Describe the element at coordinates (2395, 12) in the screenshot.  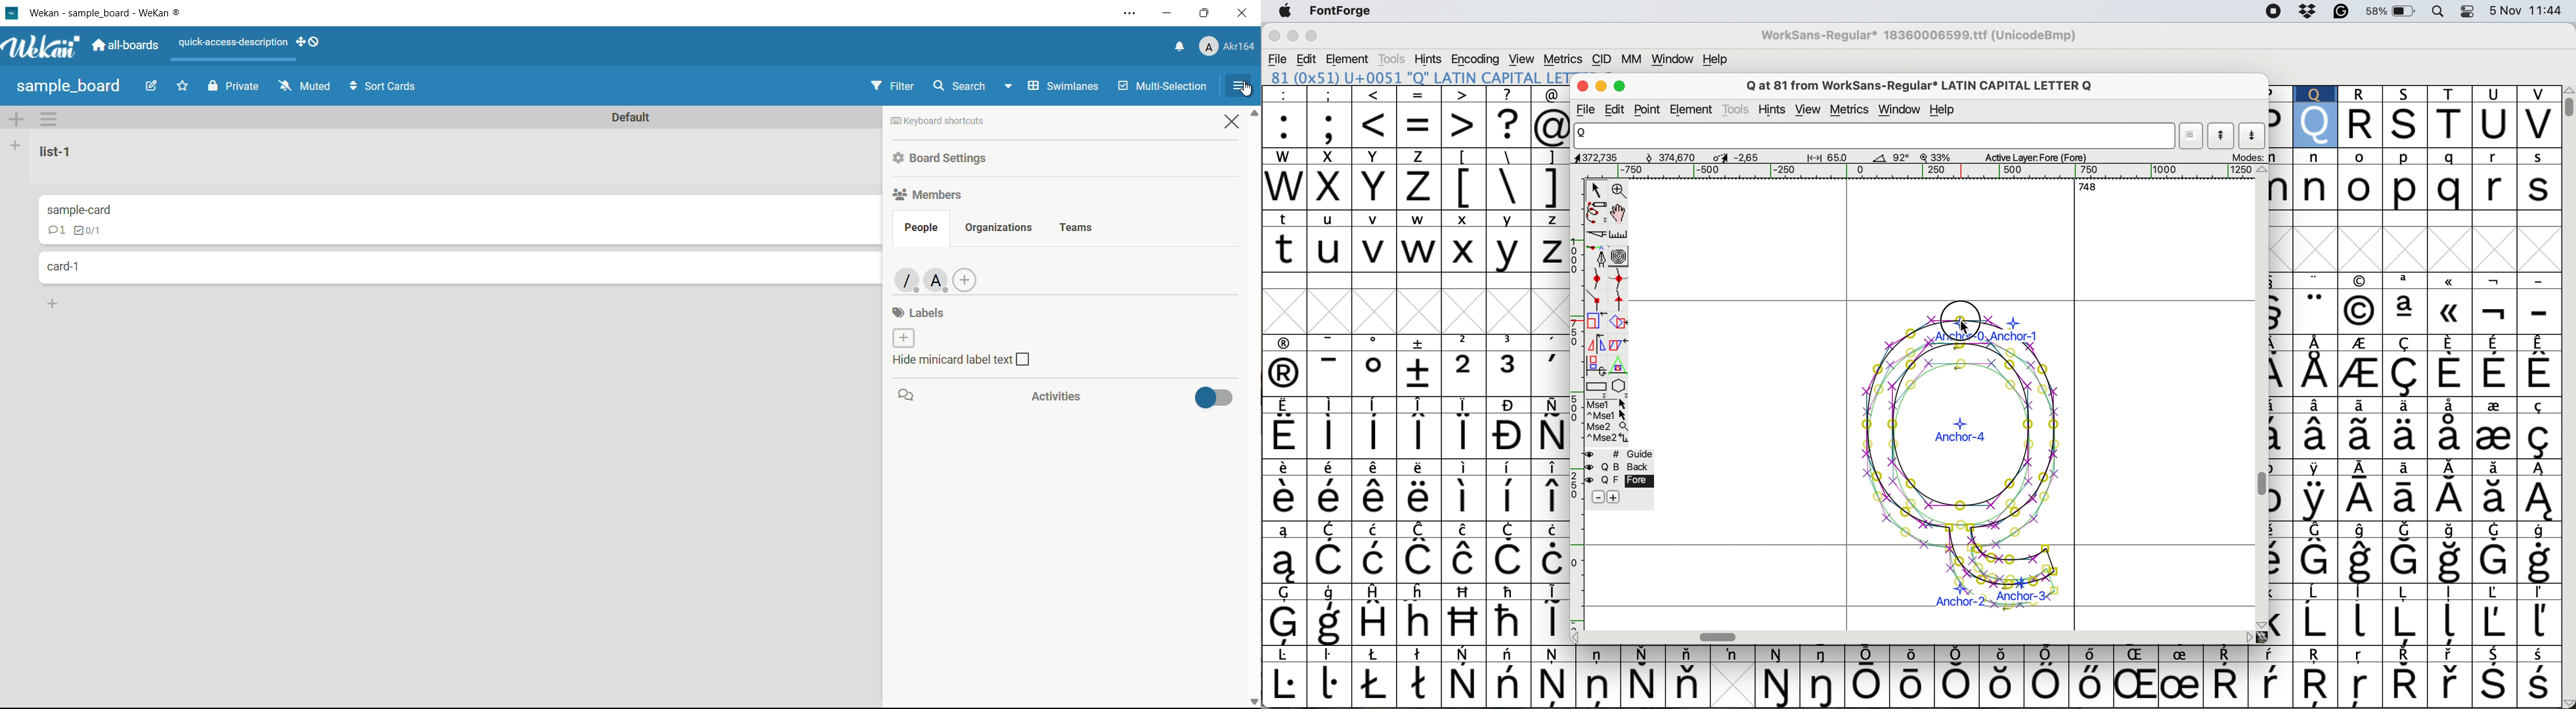
I see `58%` at that location.